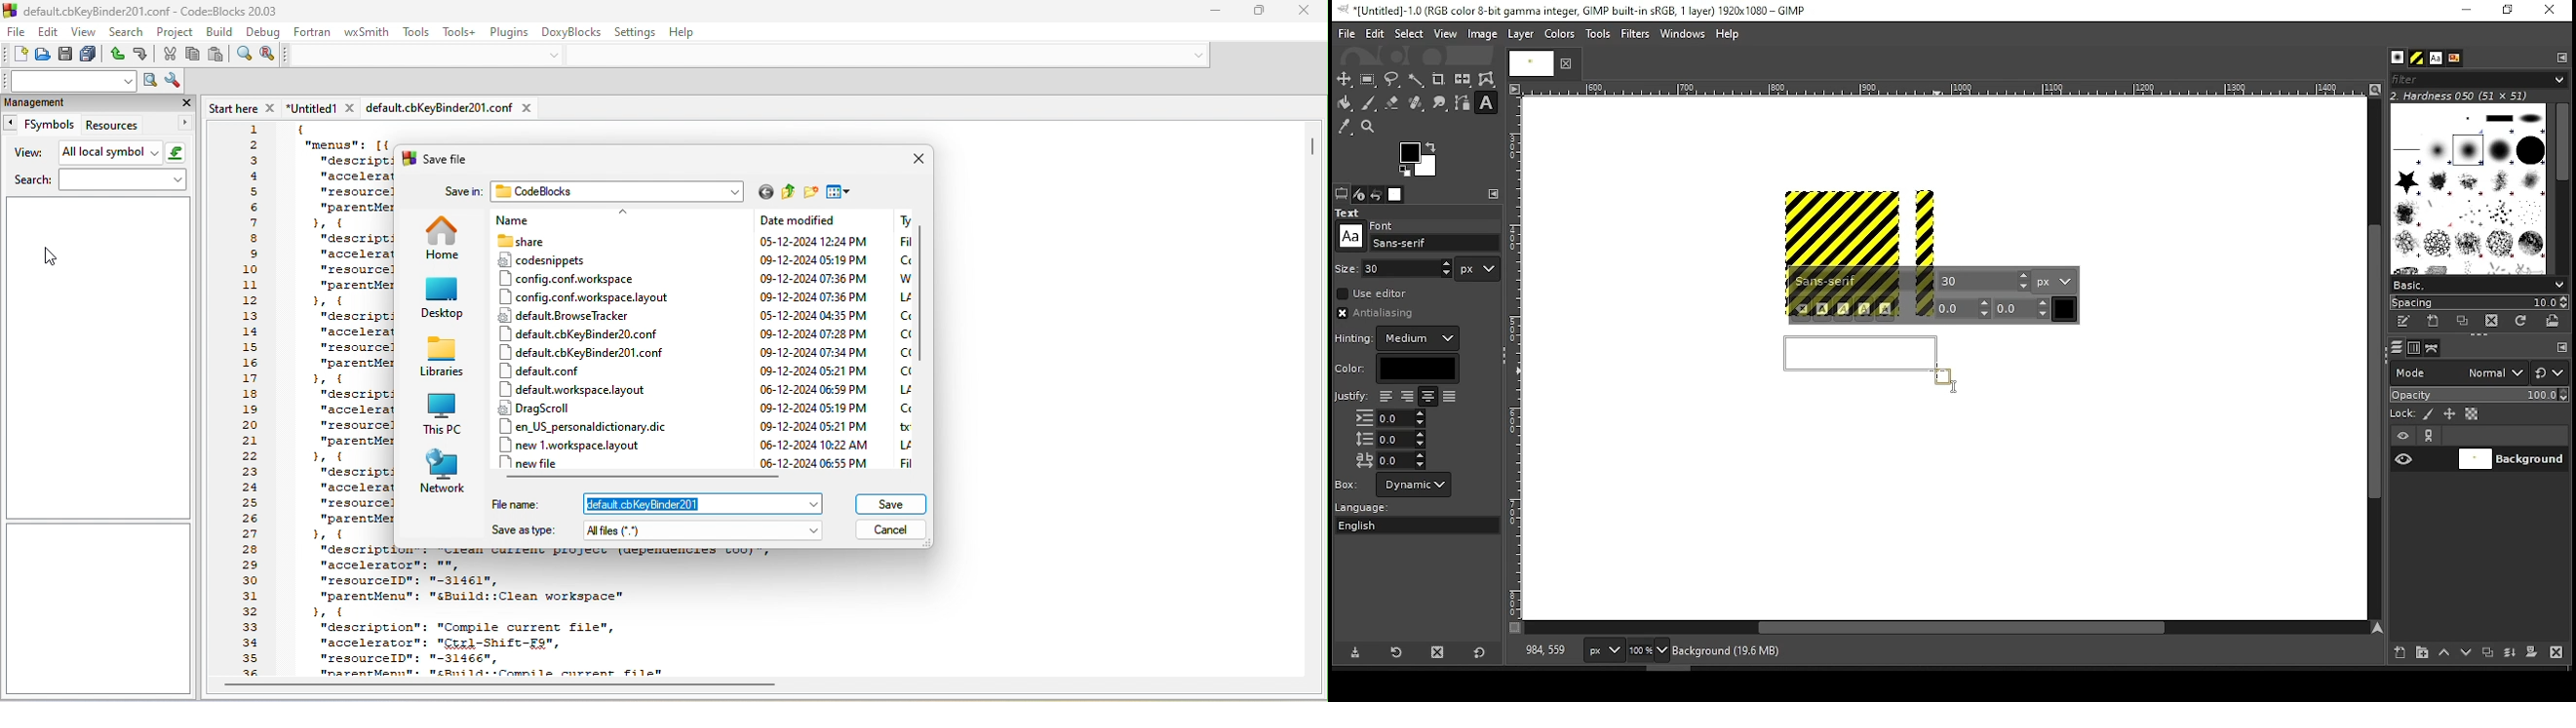 This screenshot has width=2576, height=728. What do you see at coordinates (2065, 309) in the screenshot?
I see `font color` at bounding box center [2065, 309].